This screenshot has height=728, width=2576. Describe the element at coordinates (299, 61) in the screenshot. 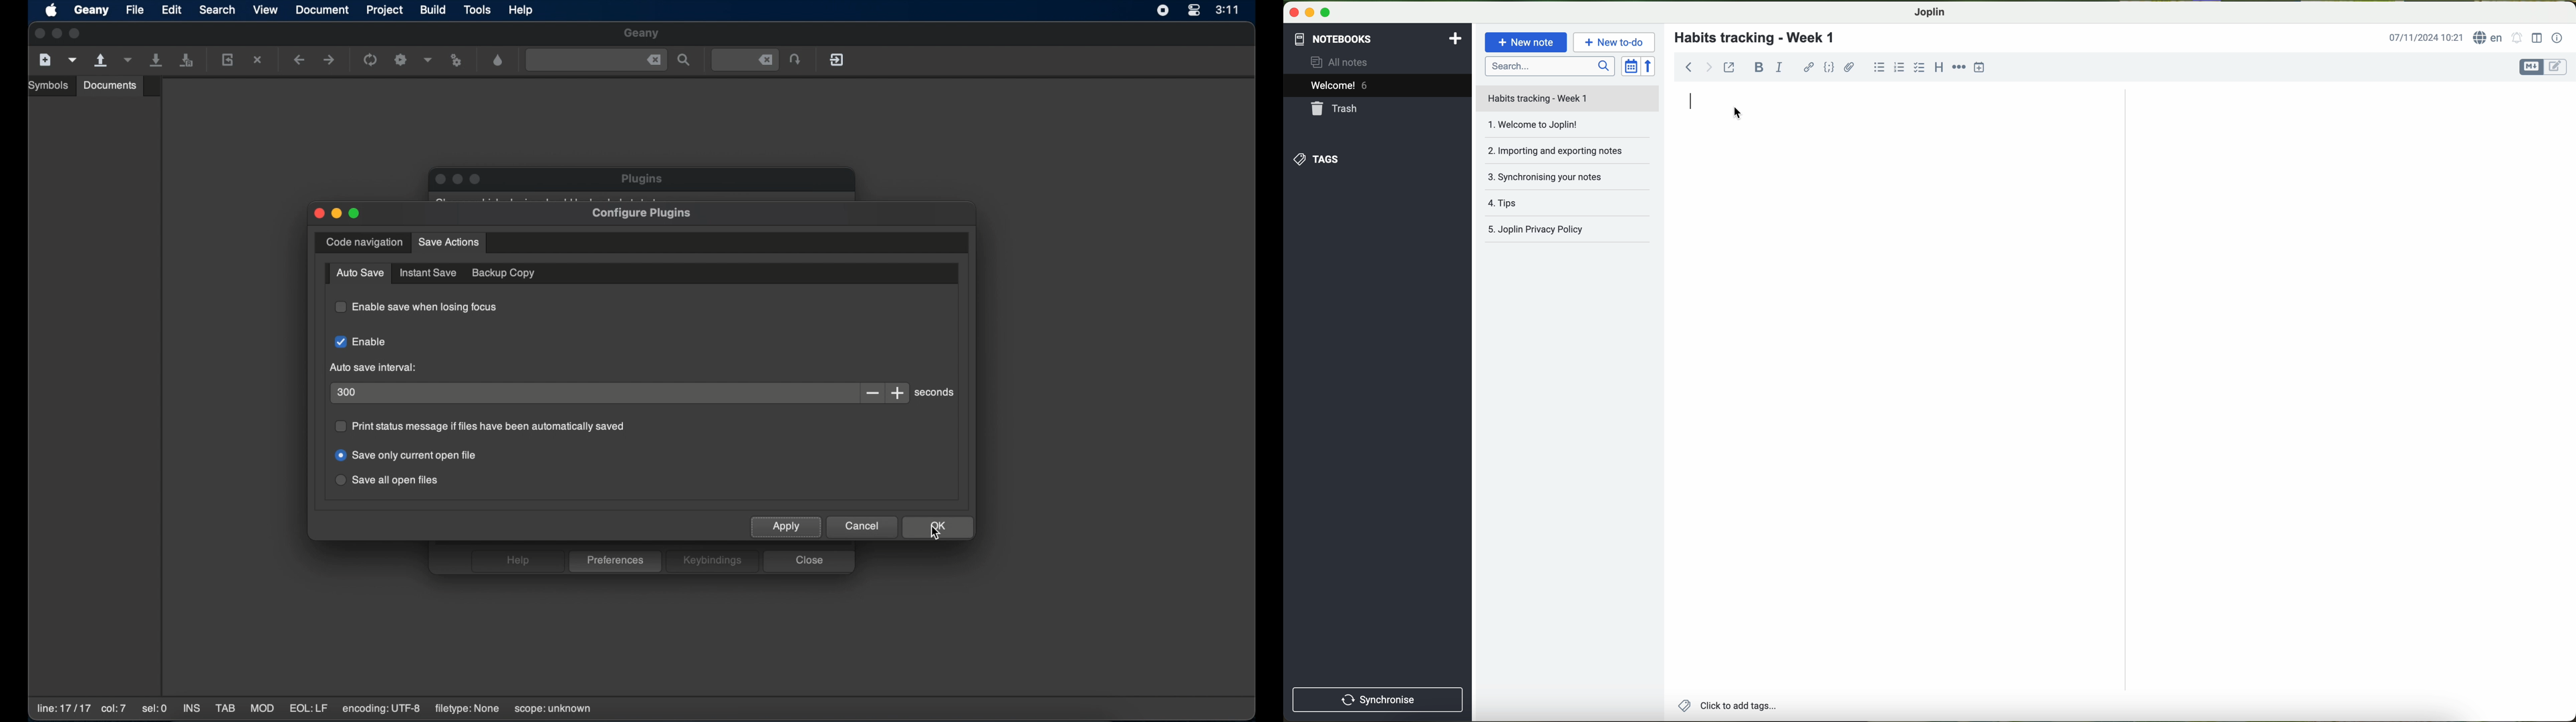

I see `navigate backward a location` at that location.